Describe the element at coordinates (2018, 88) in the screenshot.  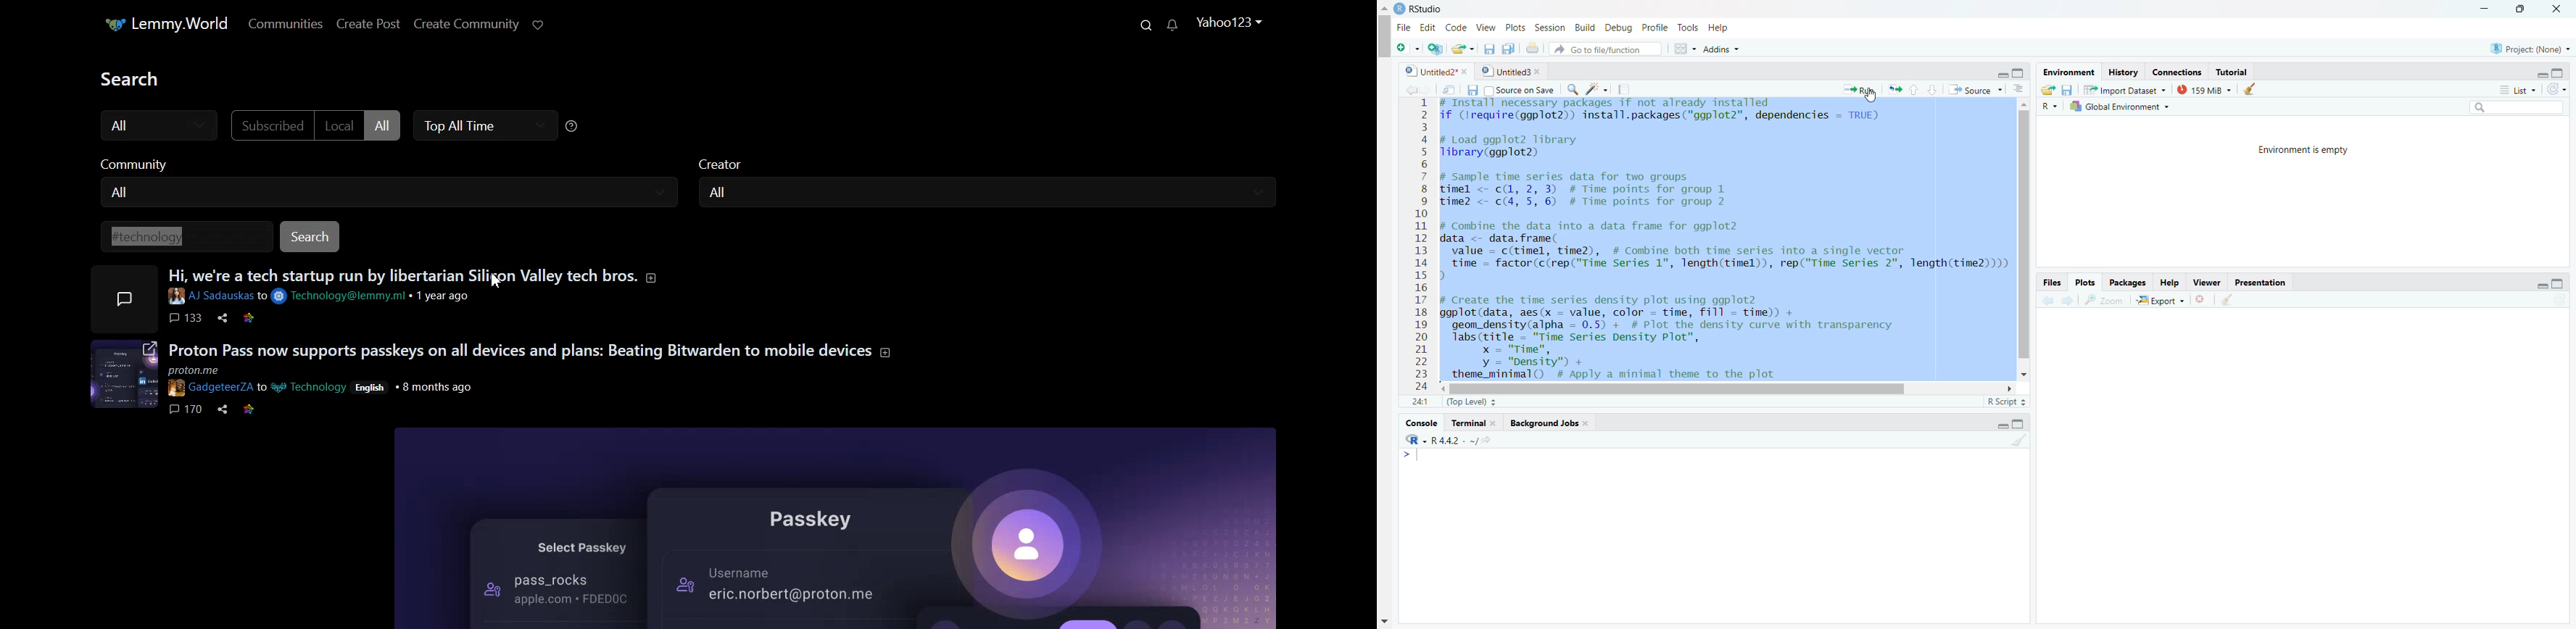
I see `Document Outline` at that location.